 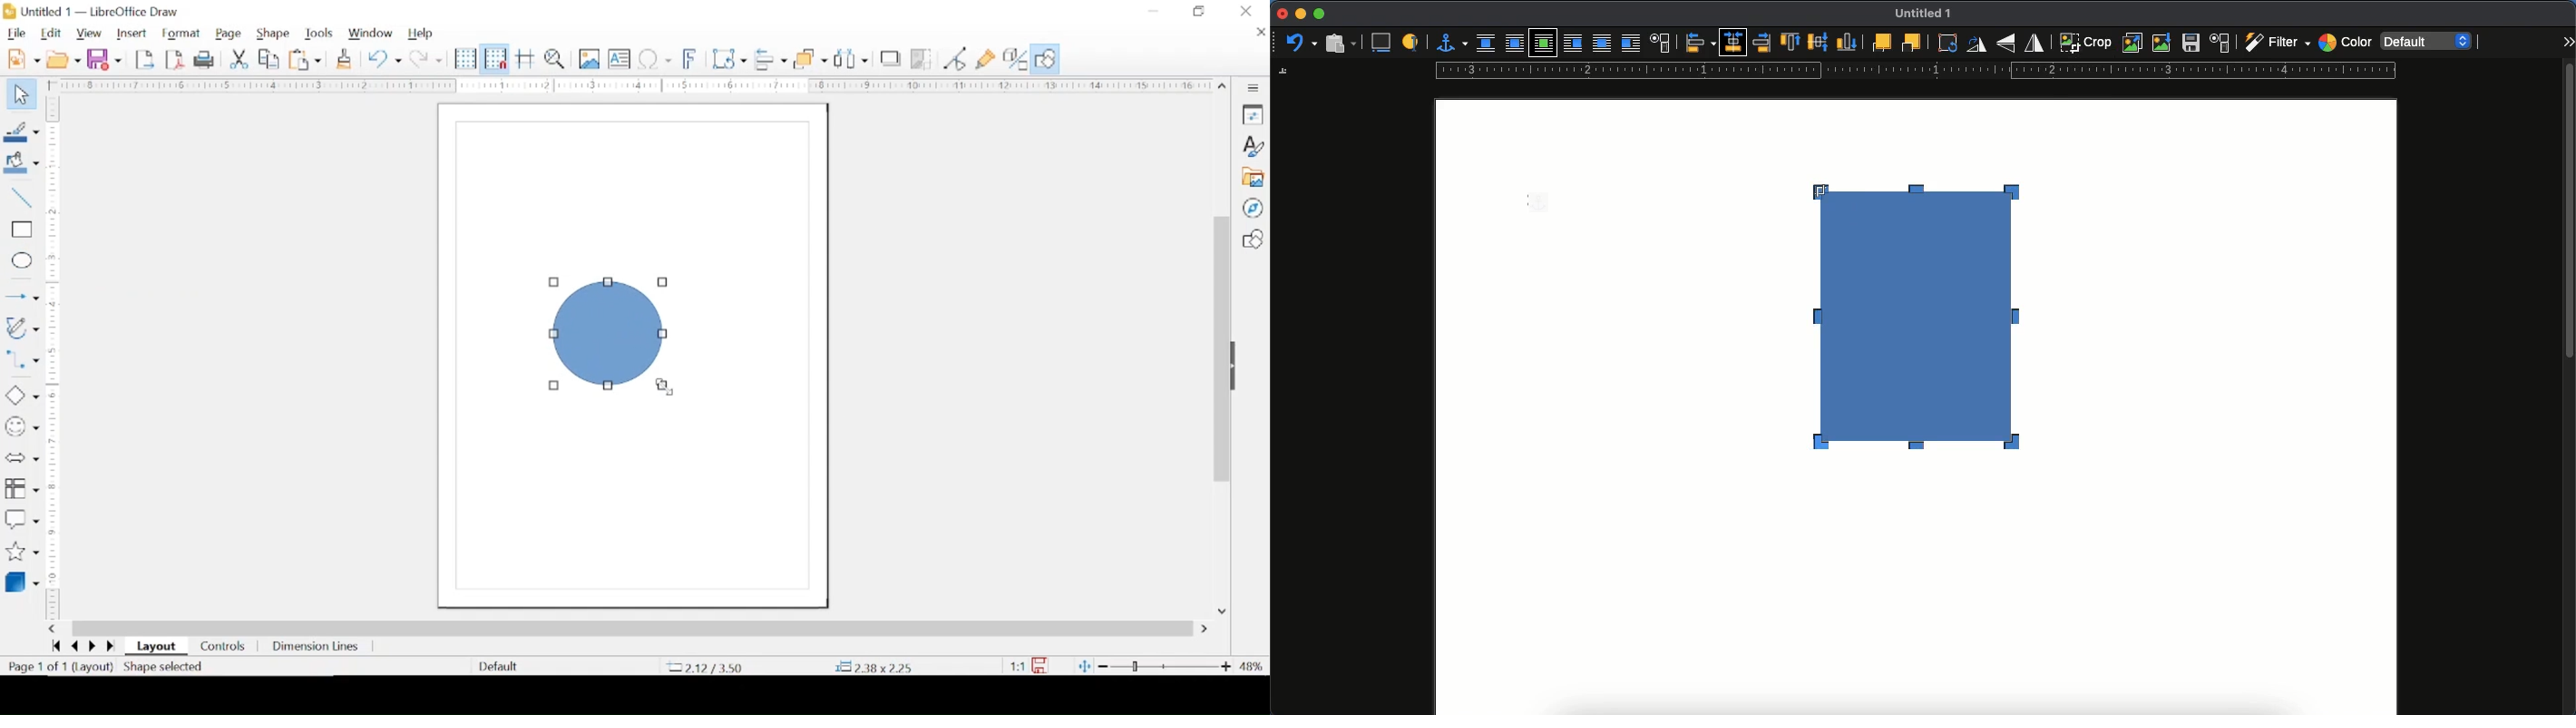 I want to click on margin, so click(x=56, y=462).